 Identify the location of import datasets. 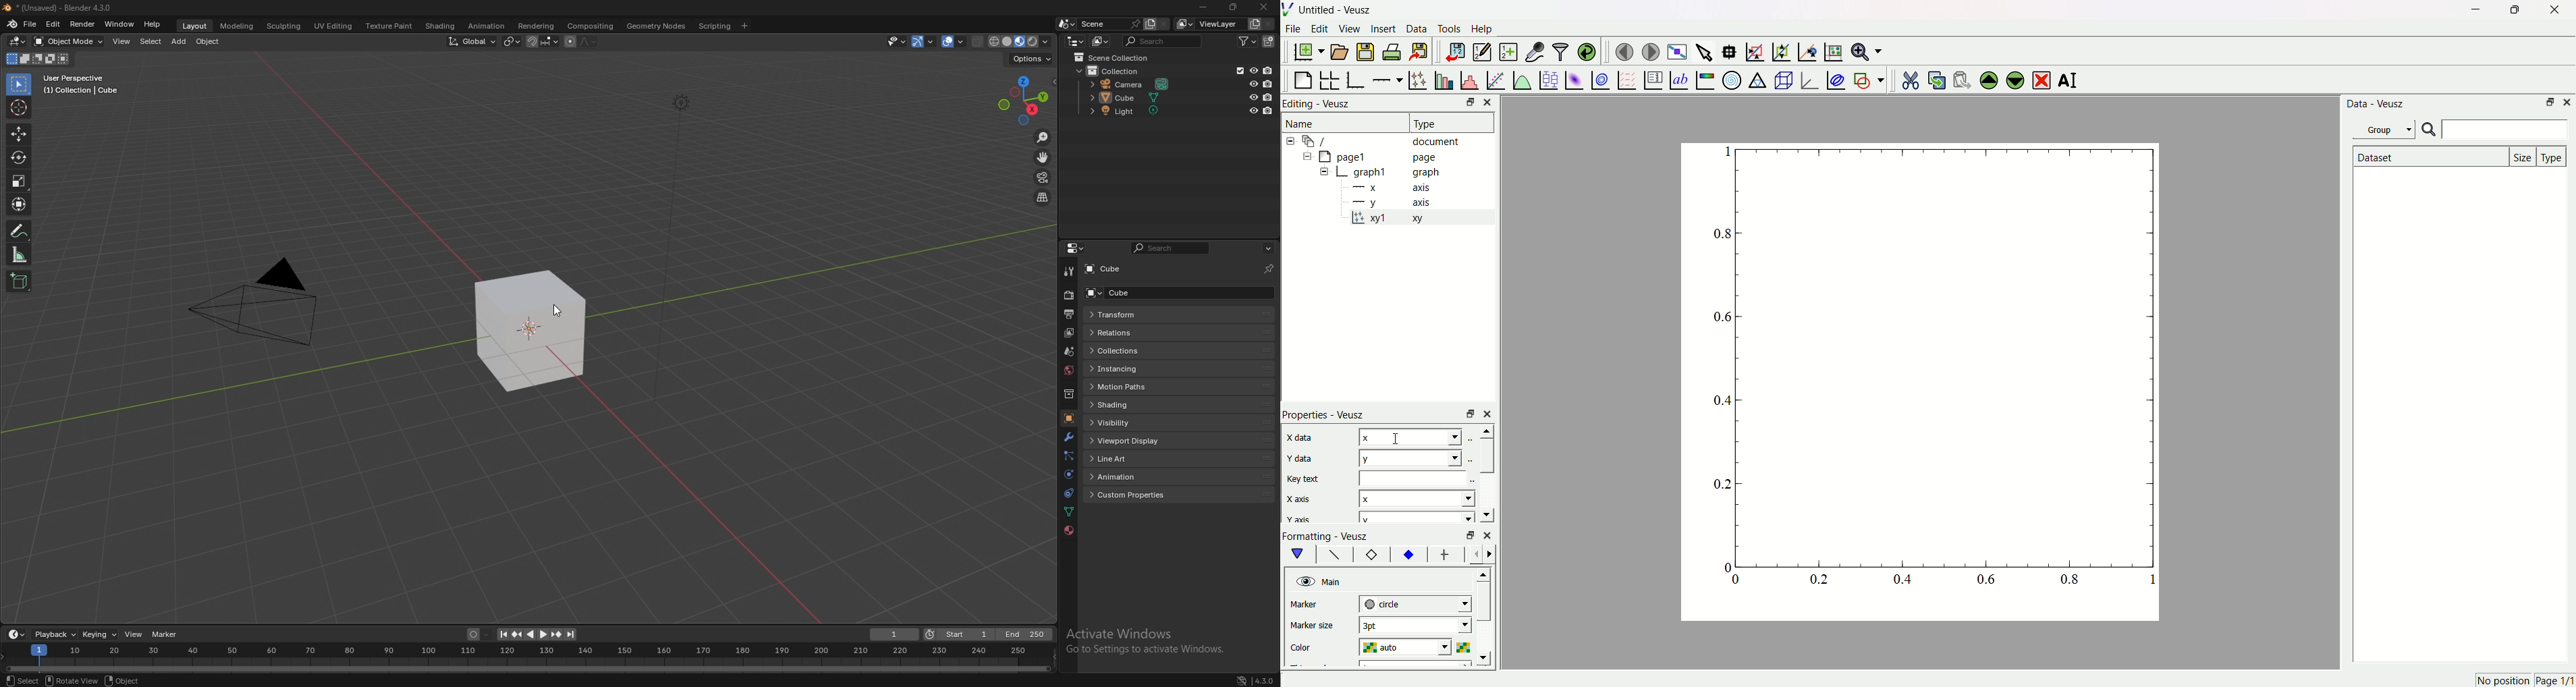
(1455, 51).